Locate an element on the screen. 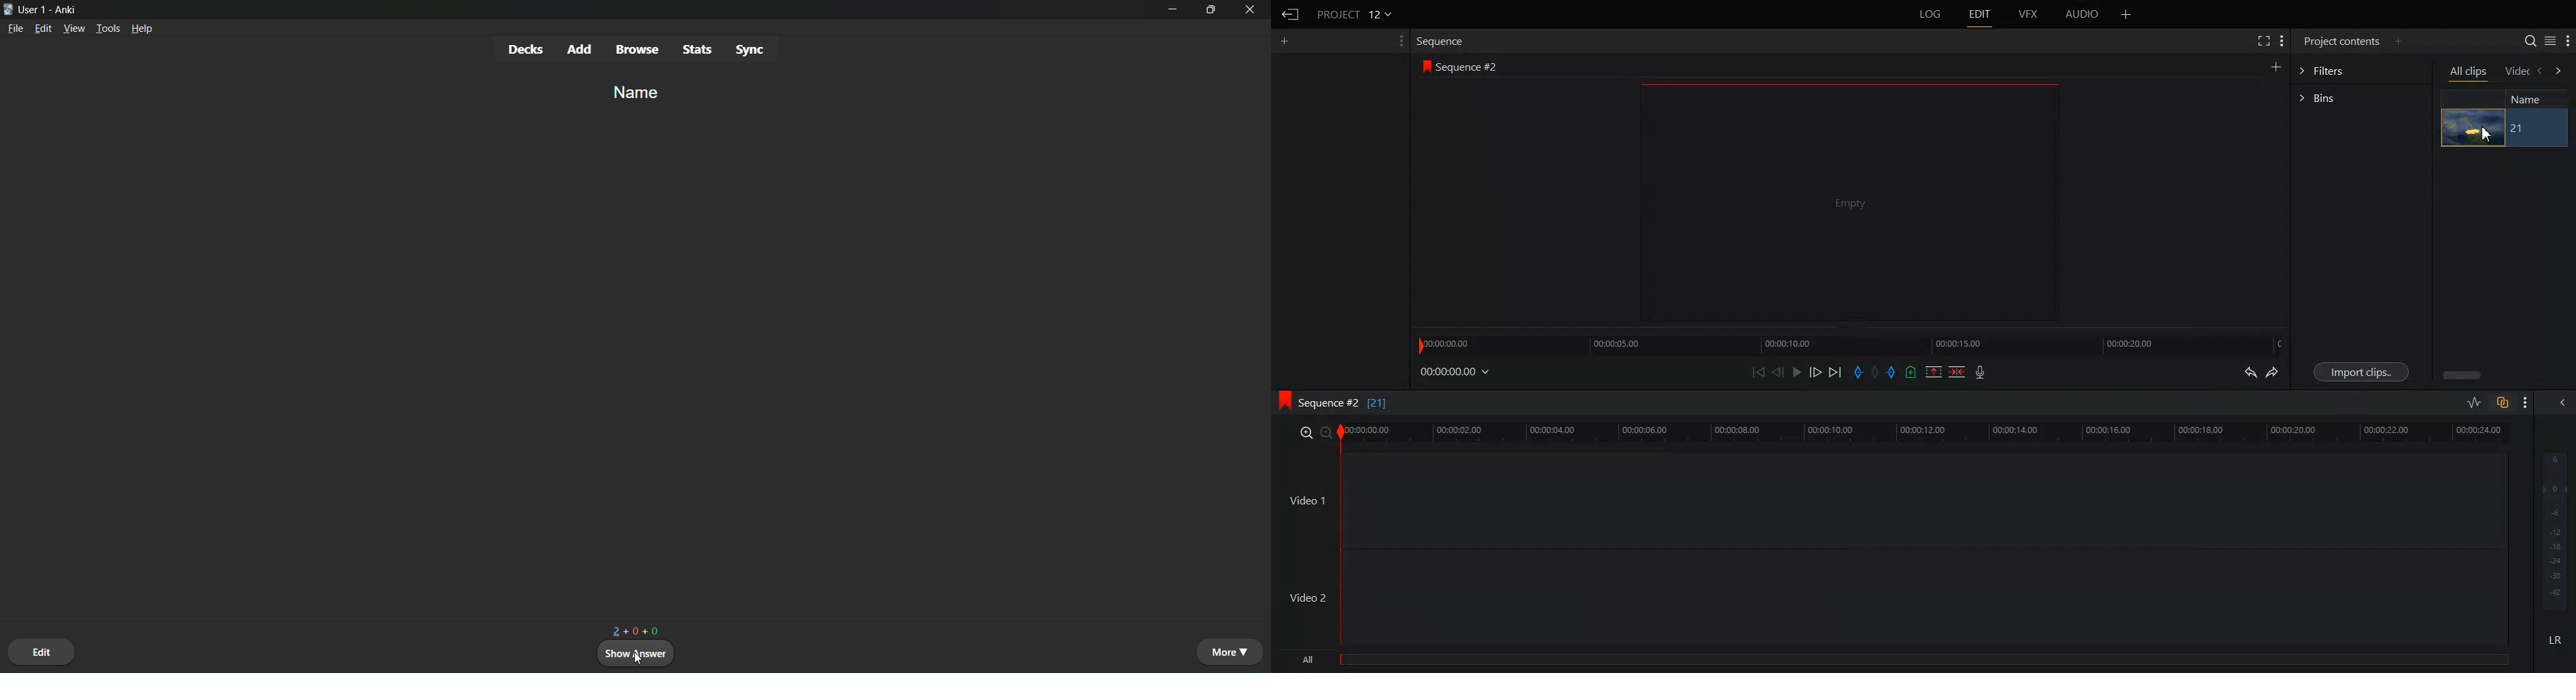 The height and width of the screenshot is (700, 2576). Move Forward is located at coordinates (1835, 372).